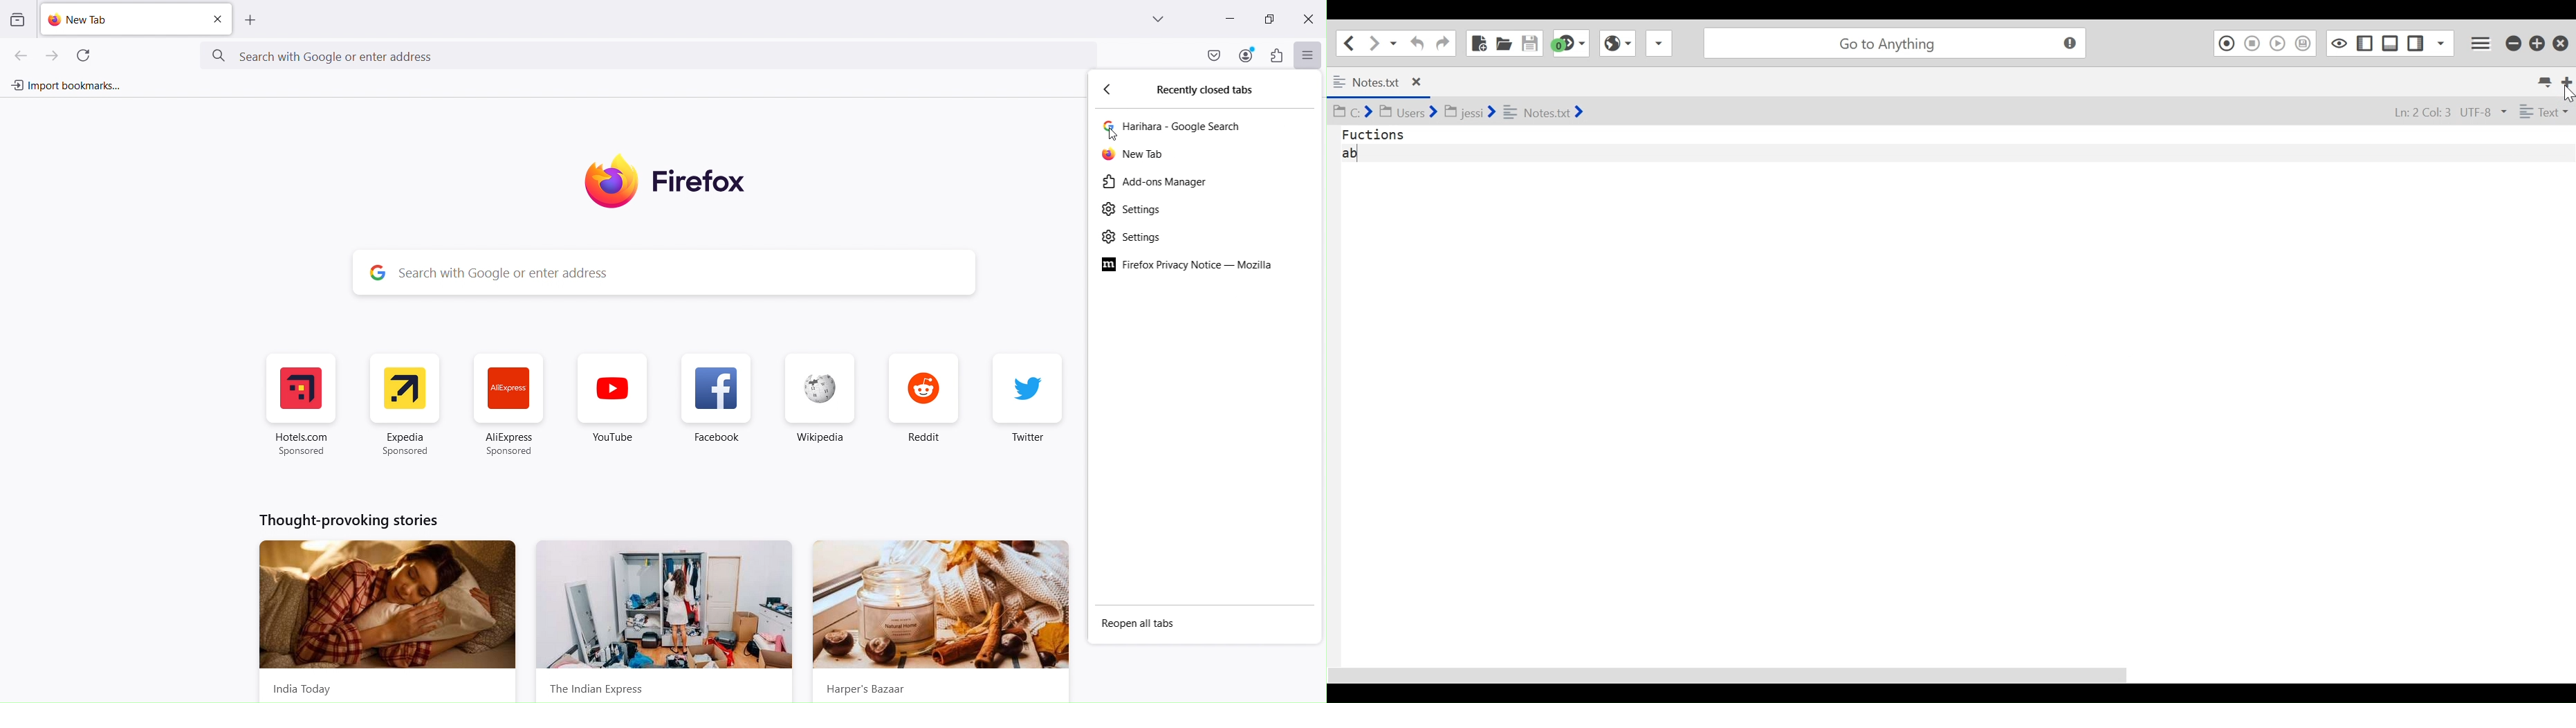 The height and width of the screenshot is (728, 2576). What do you see at coordinates (510, 408) in the screenshot?
I see `Ali express Web Shortcaut` at bounding box center [510, 408].